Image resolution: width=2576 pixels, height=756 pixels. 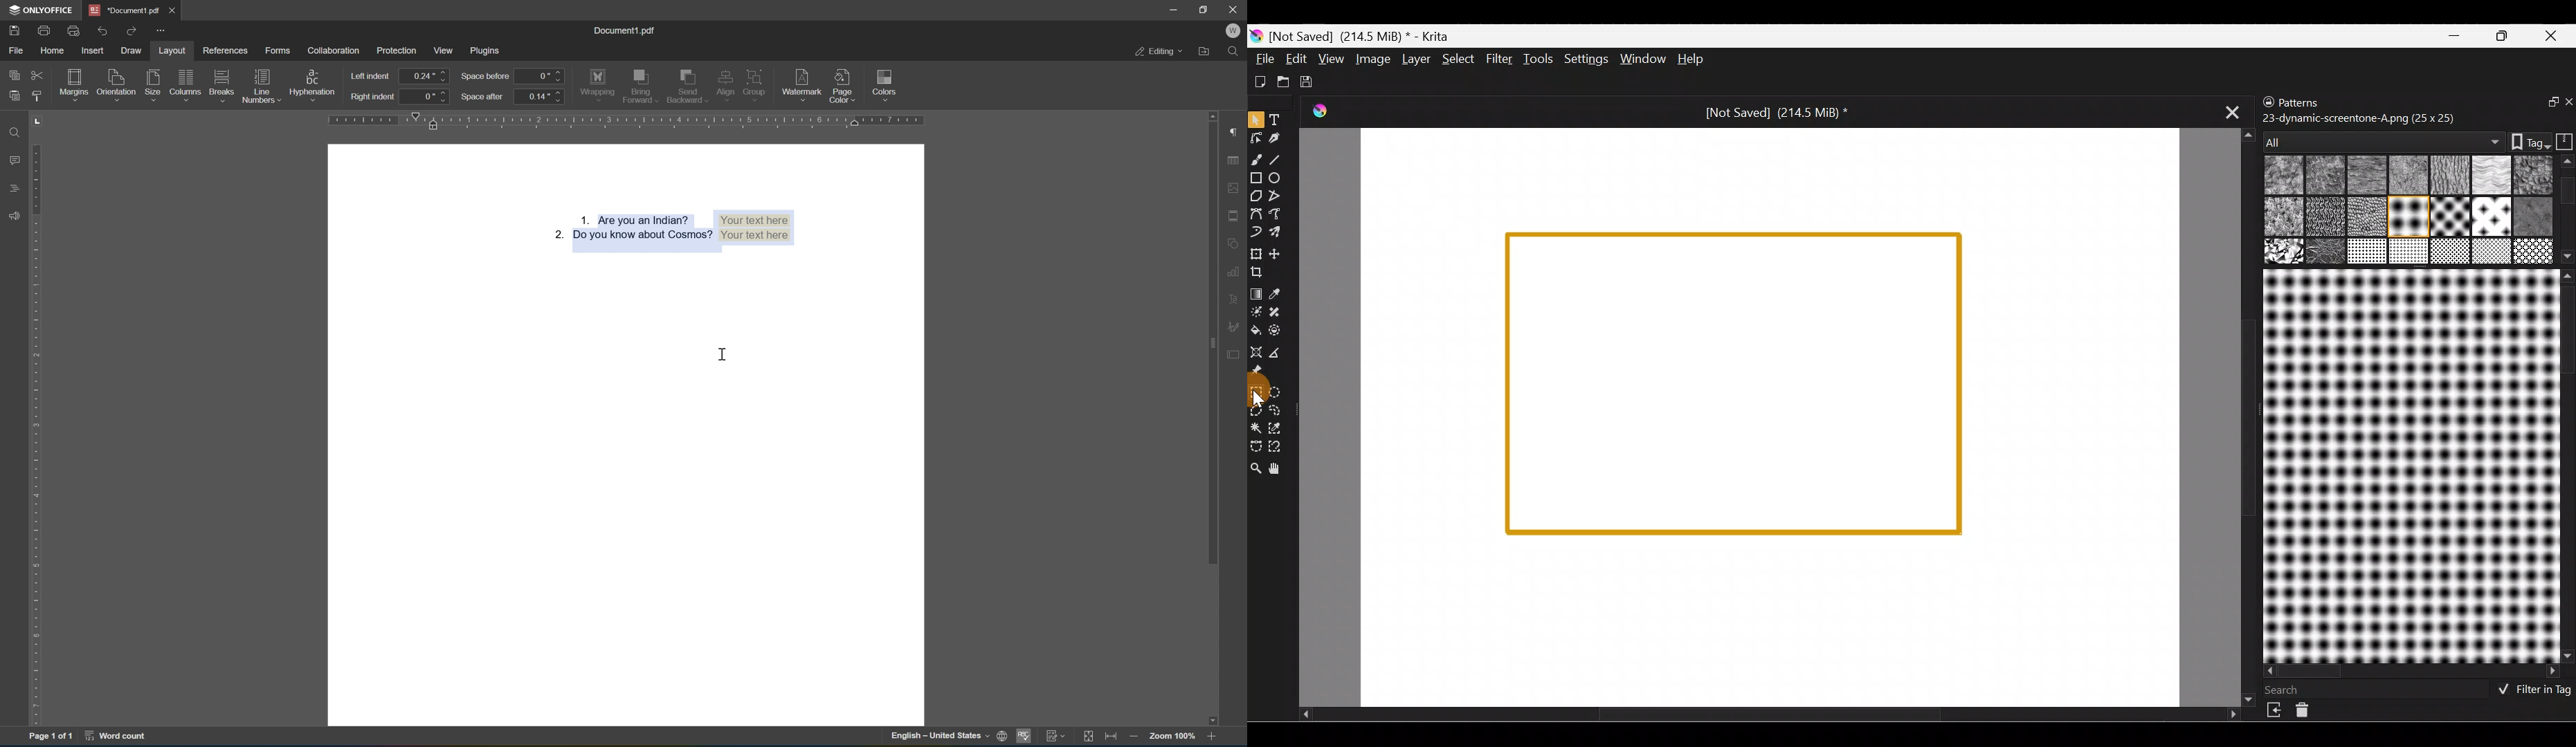 What do you see at coordinates (2242, 415) in the screenshot?
I see `Scroll tab` at bounding box center [2242, 415].